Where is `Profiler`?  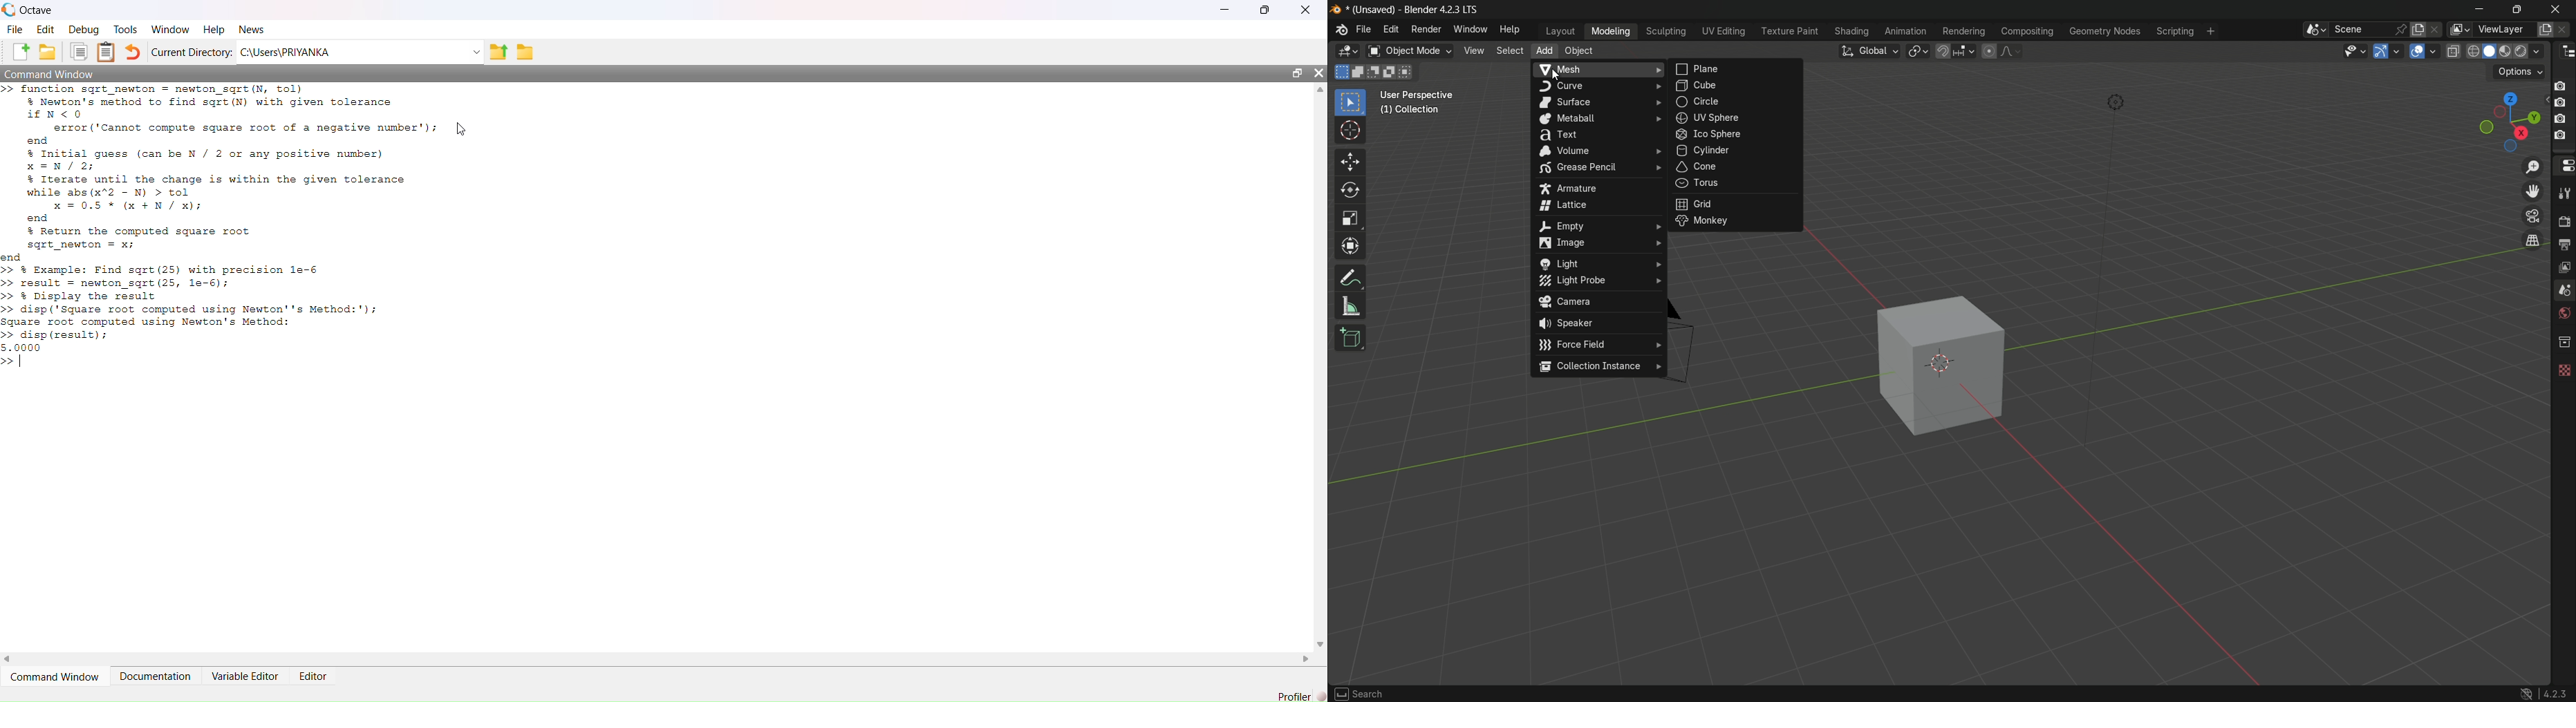 Profiler is located at coordinates (1298, 694).